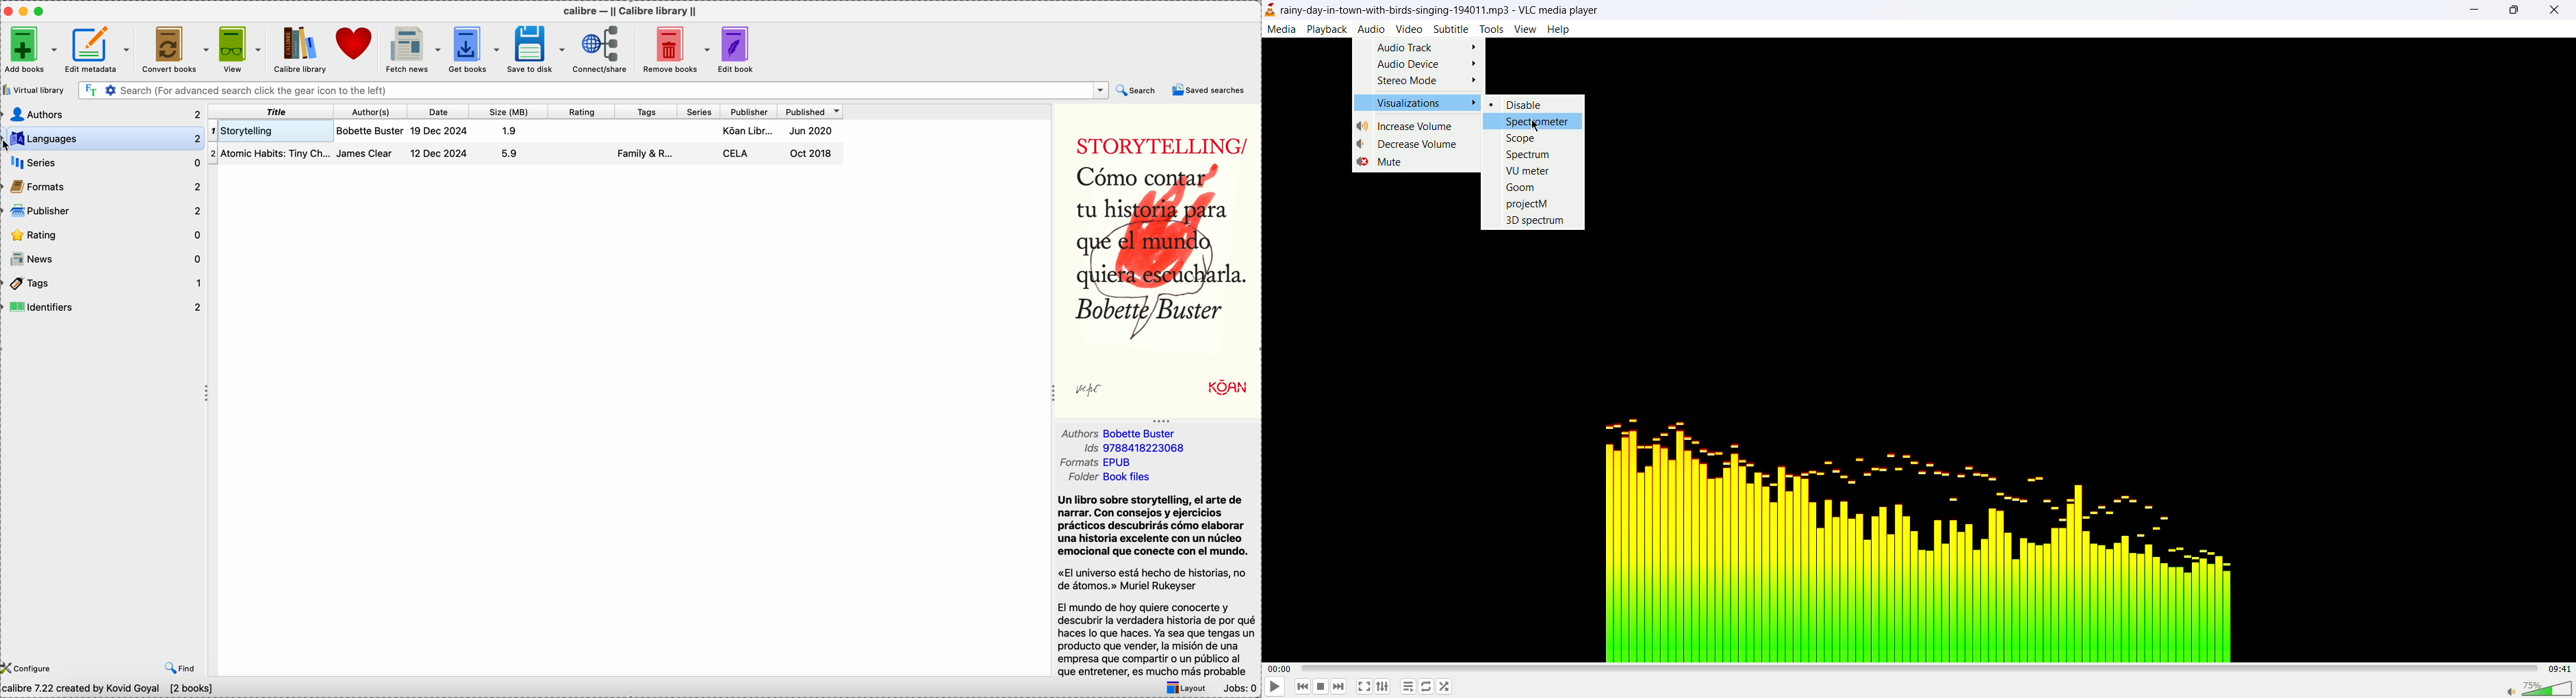 The image size is (2576, 700). What do you see at coordinates (97, 49) in the screenshot?
I see `edit metadata` at bounding box center [97, 49].